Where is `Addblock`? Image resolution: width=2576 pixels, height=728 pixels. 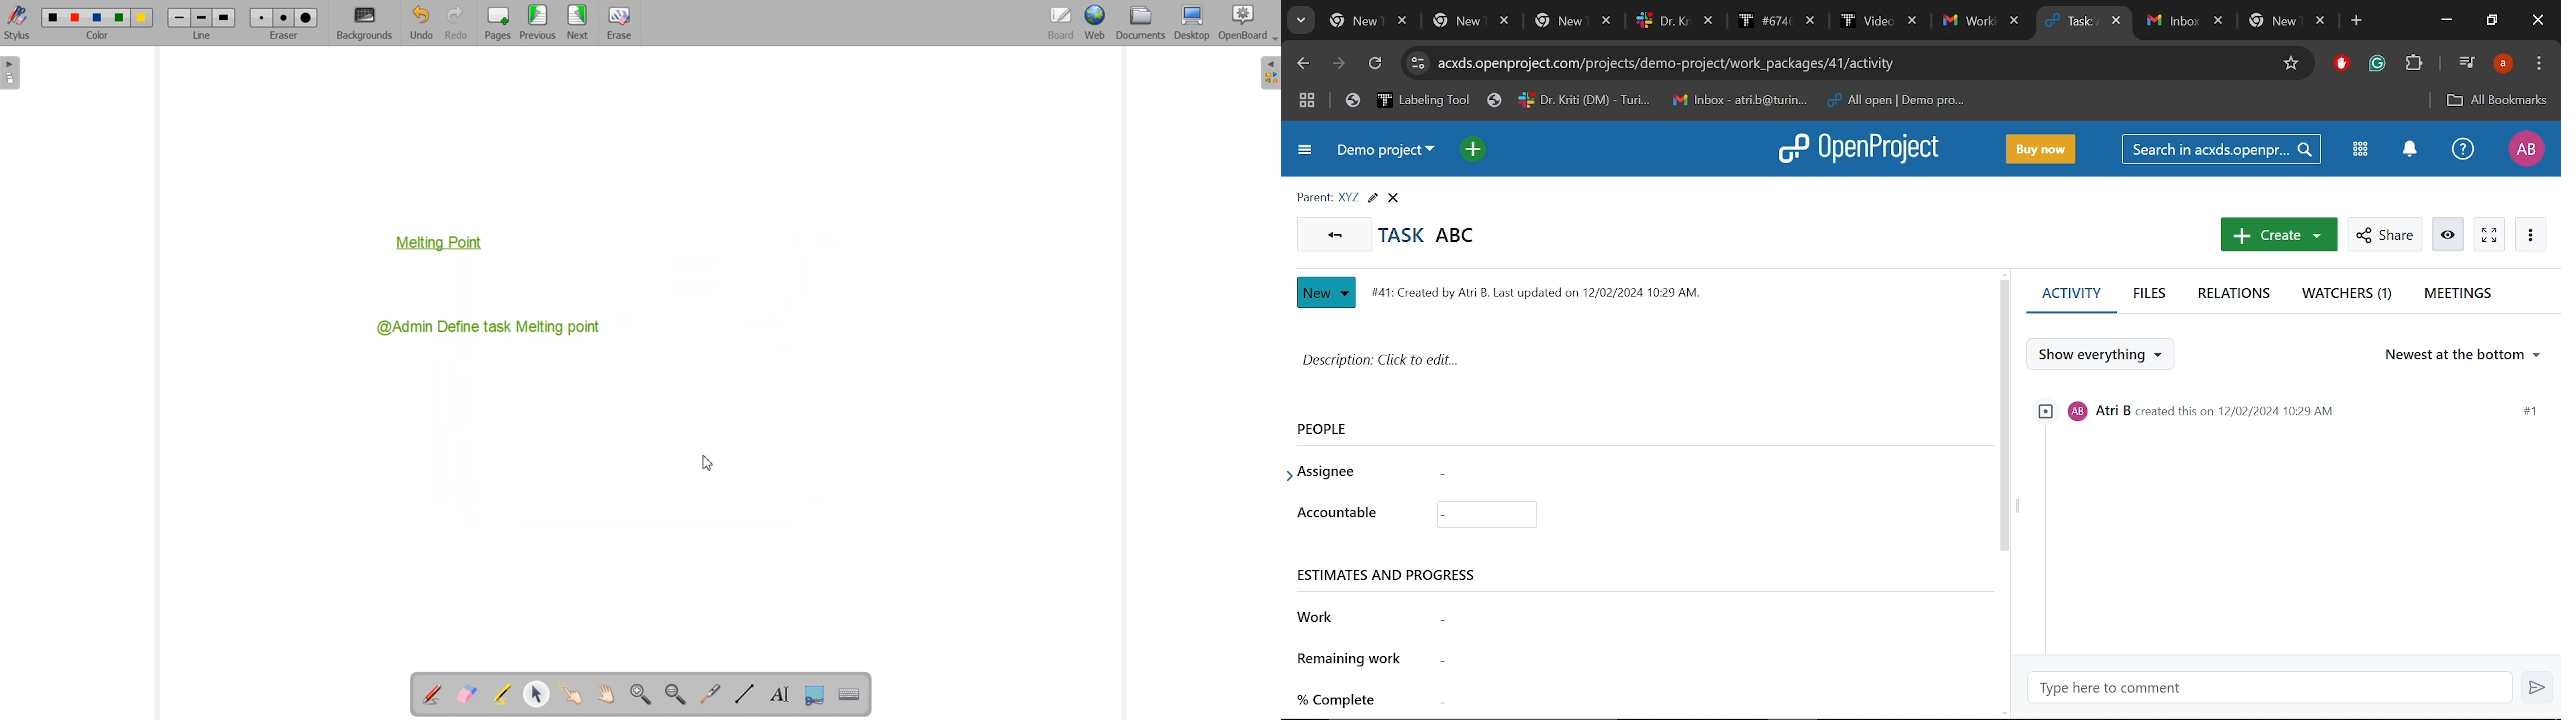 Addblock is located at coordinates (2339, 63).